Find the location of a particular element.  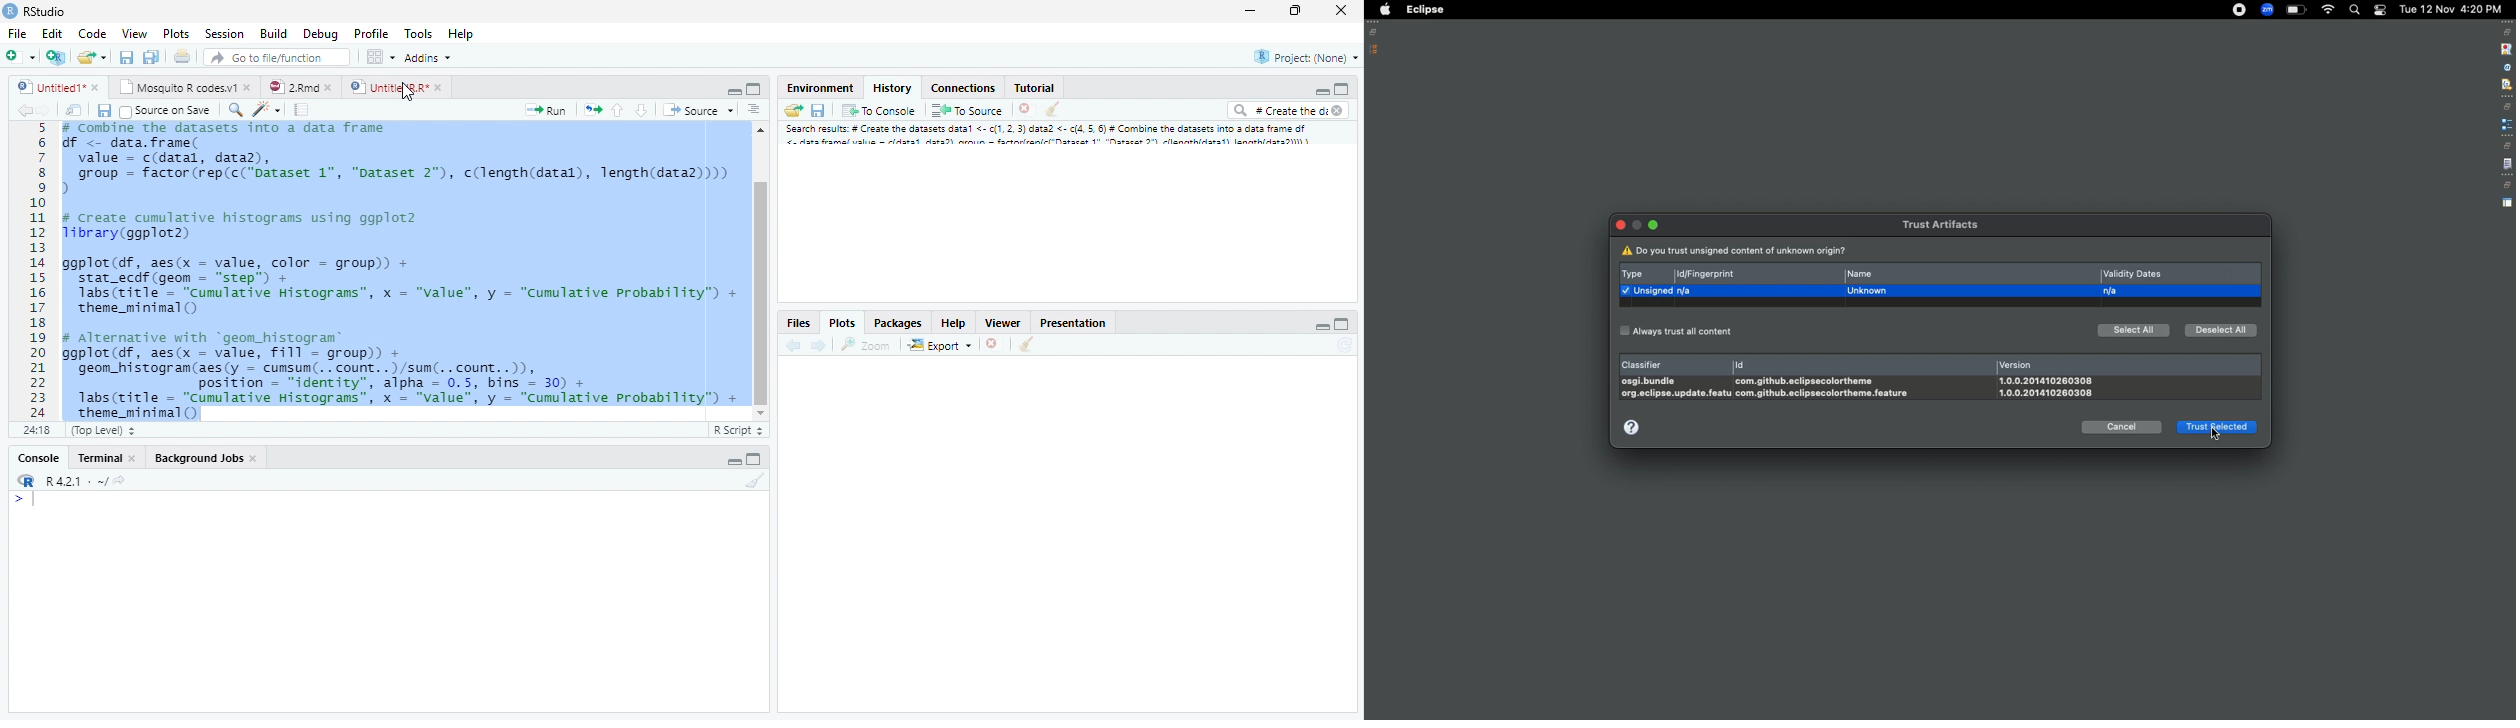

Code beautify is located at coordinates (269, 110).